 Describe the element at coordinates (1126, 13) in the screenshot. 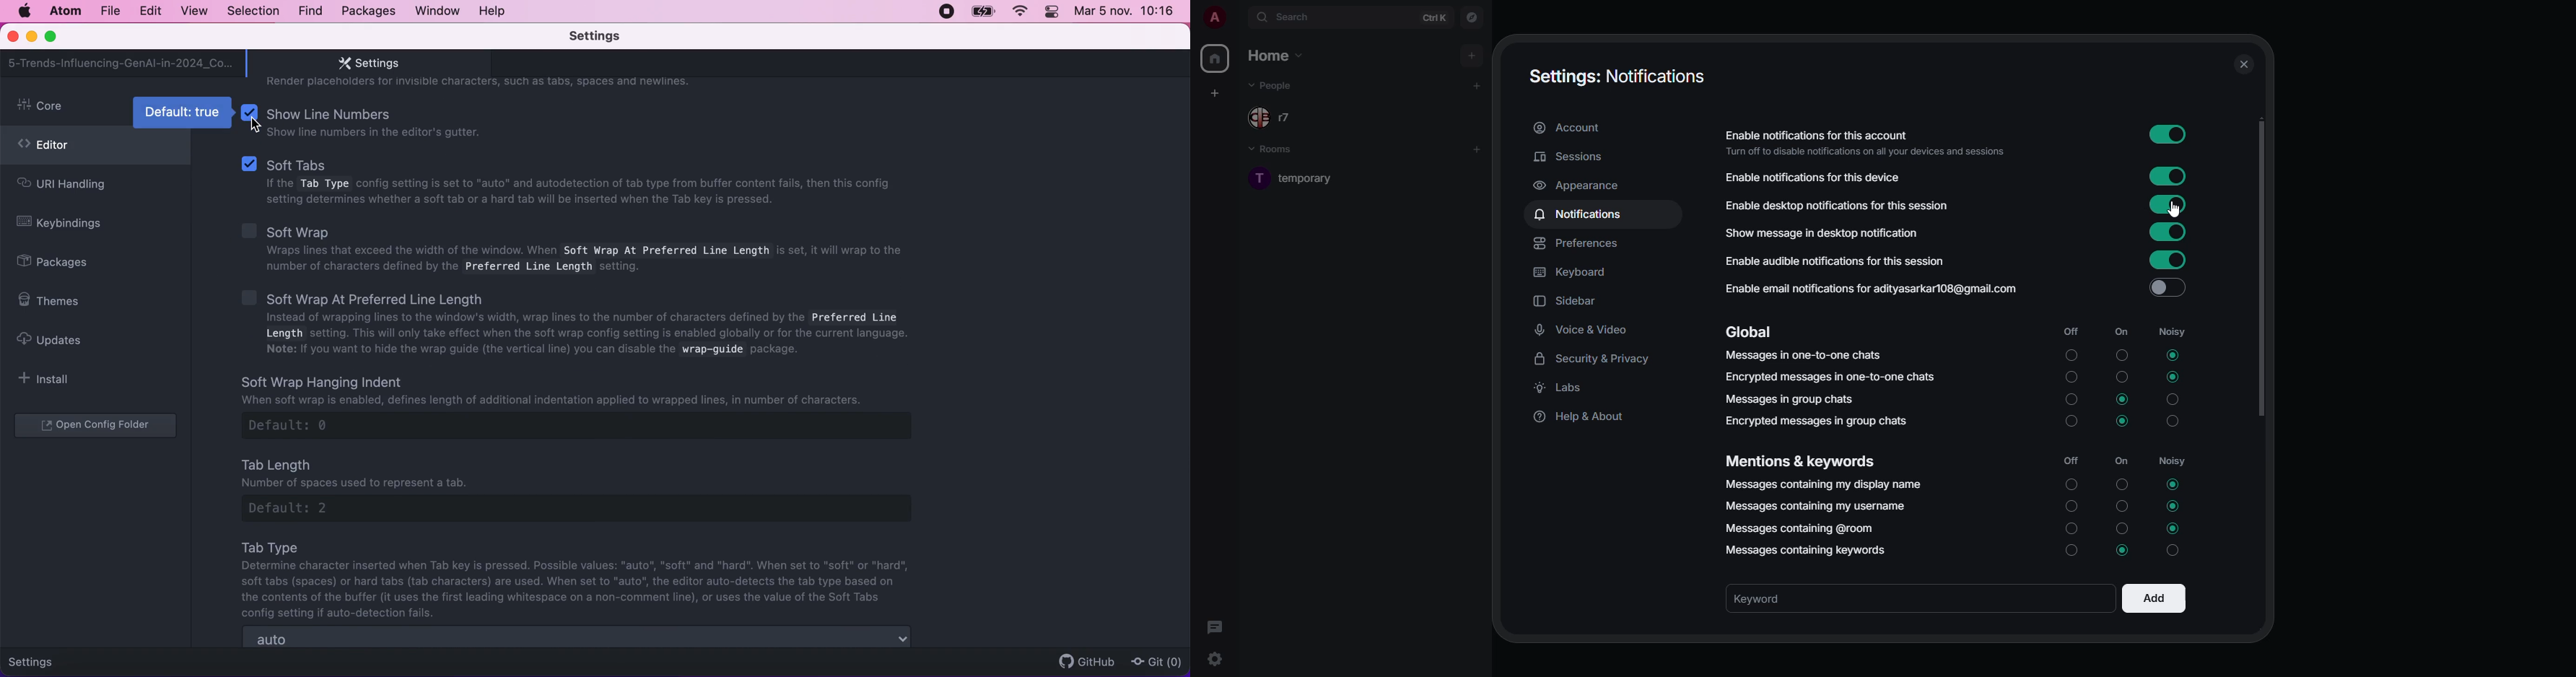

I see `time and date` at that location.